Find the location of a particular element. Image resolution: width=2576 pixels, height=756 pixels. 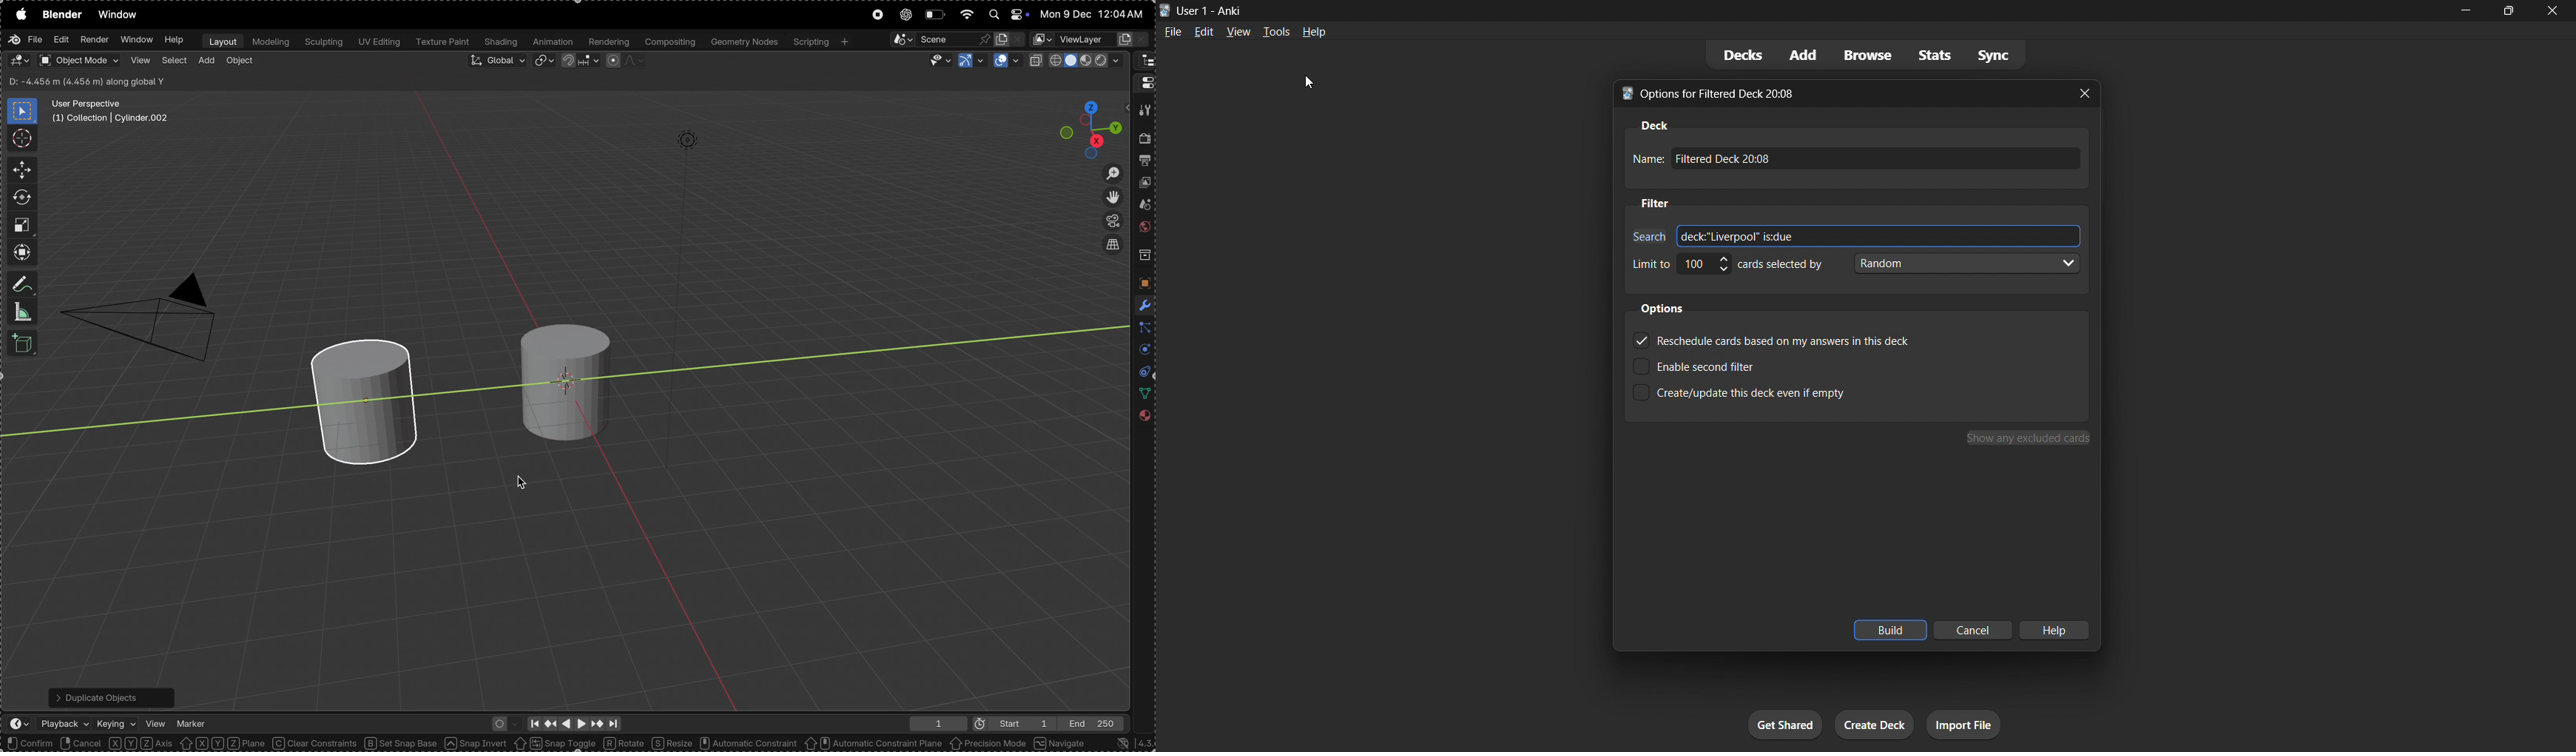

rendering is located at coordinates (608, 42).